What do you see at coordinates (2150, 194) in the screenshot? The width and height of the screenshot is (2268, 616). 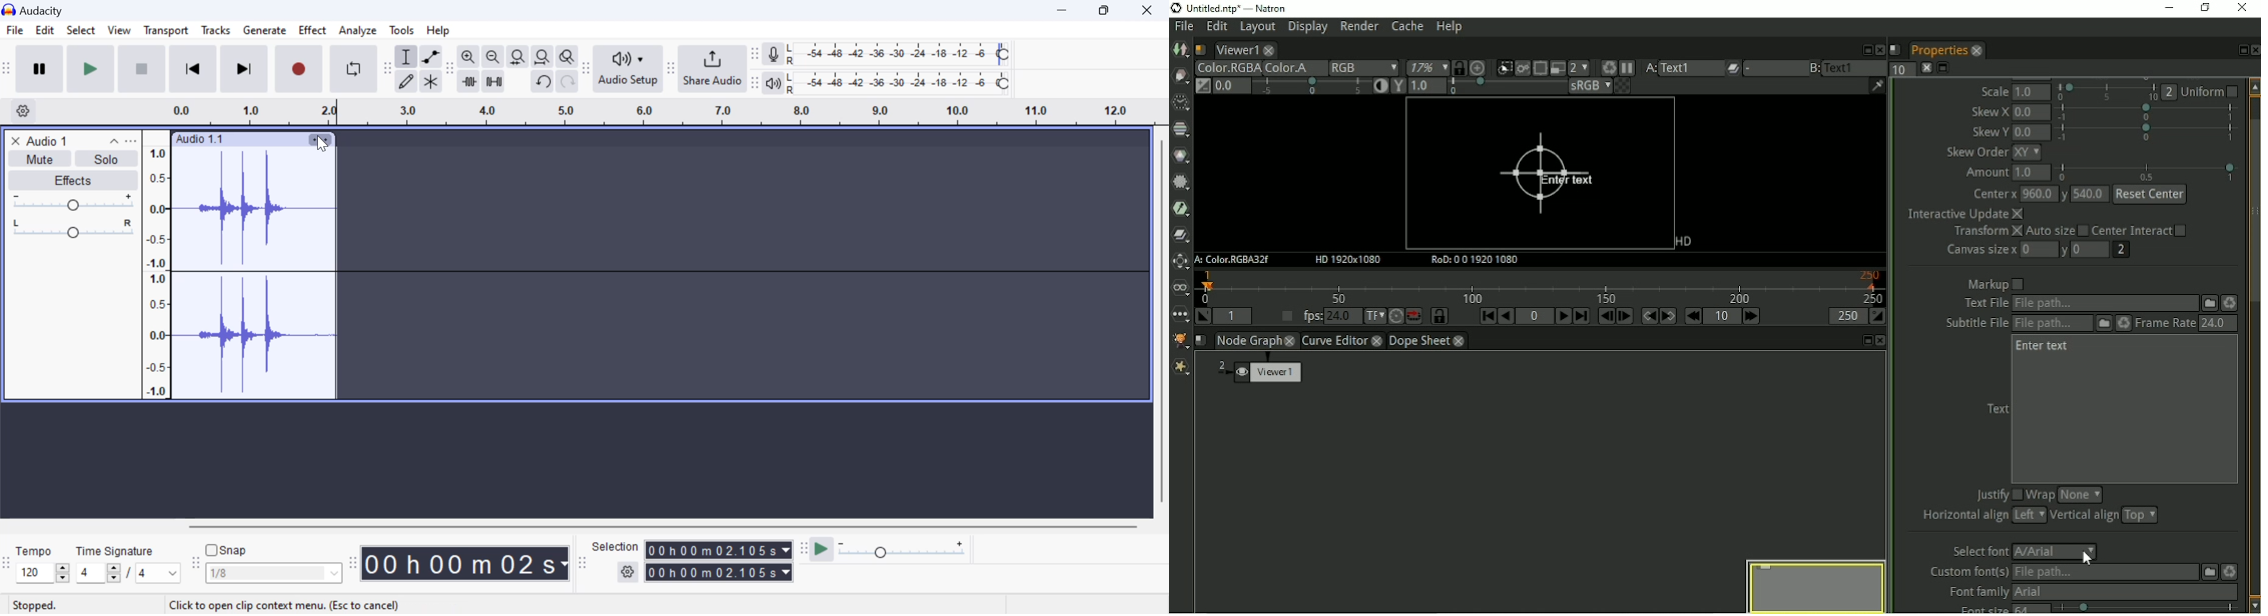 I see `Reset Center` at bounding box center [2150, 194].